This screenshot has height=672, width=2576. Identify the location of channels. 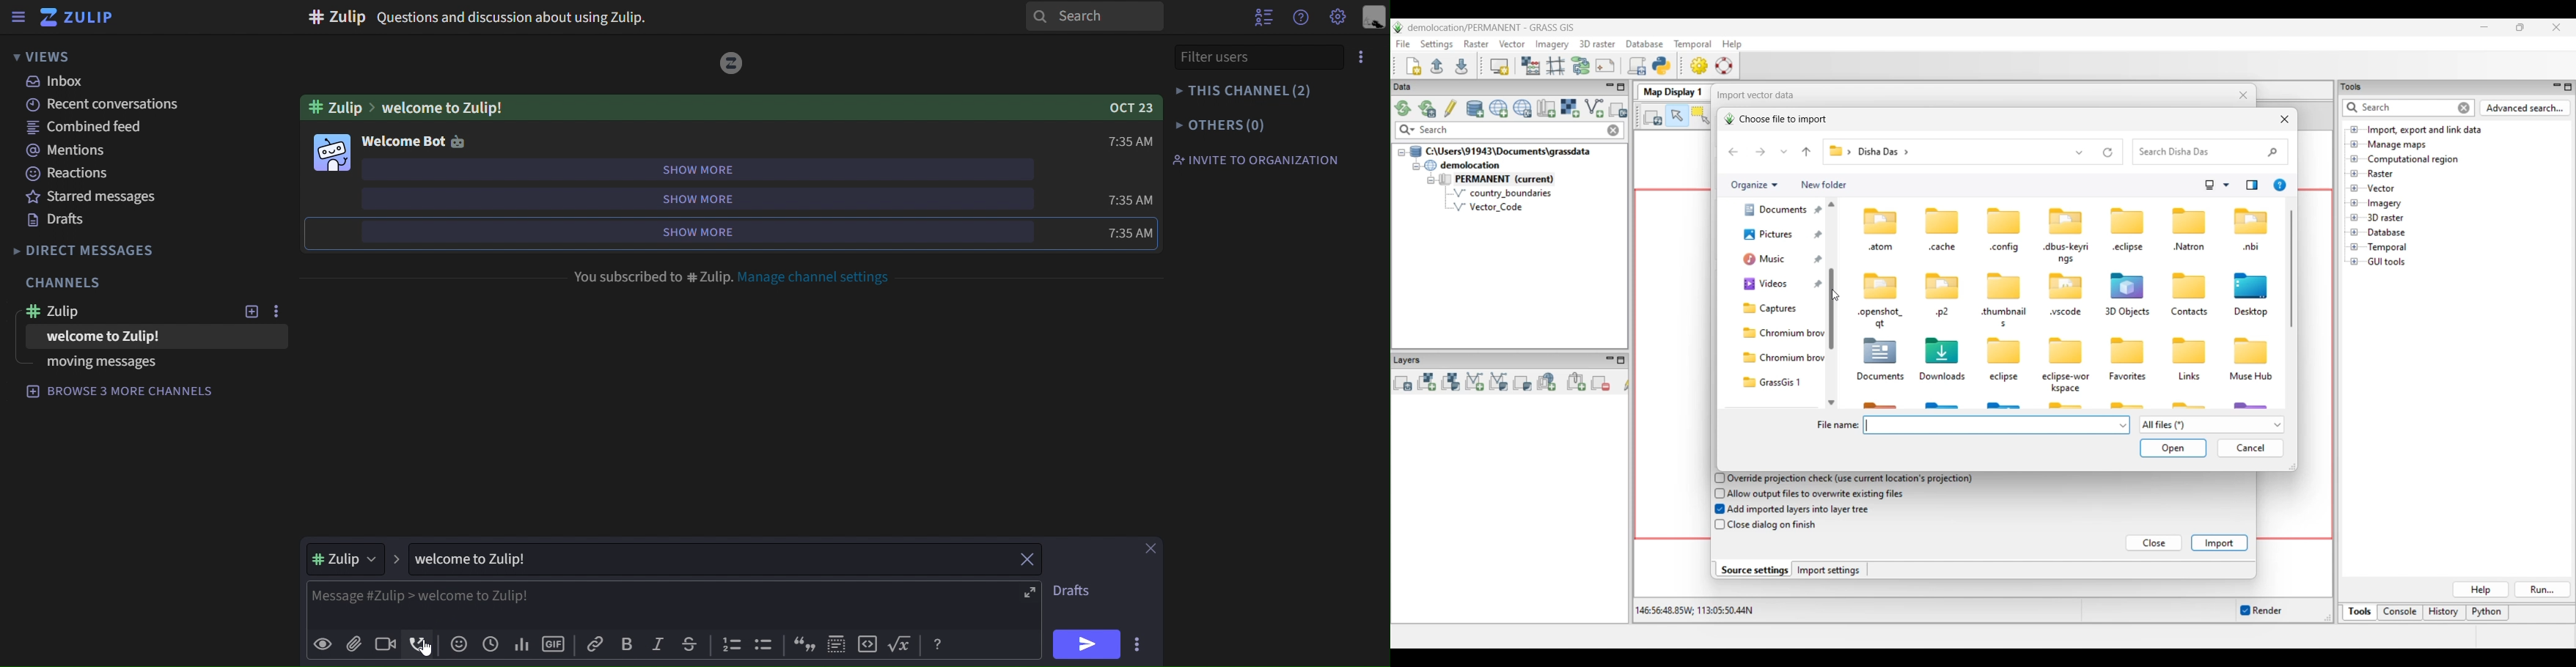
(67, 281).